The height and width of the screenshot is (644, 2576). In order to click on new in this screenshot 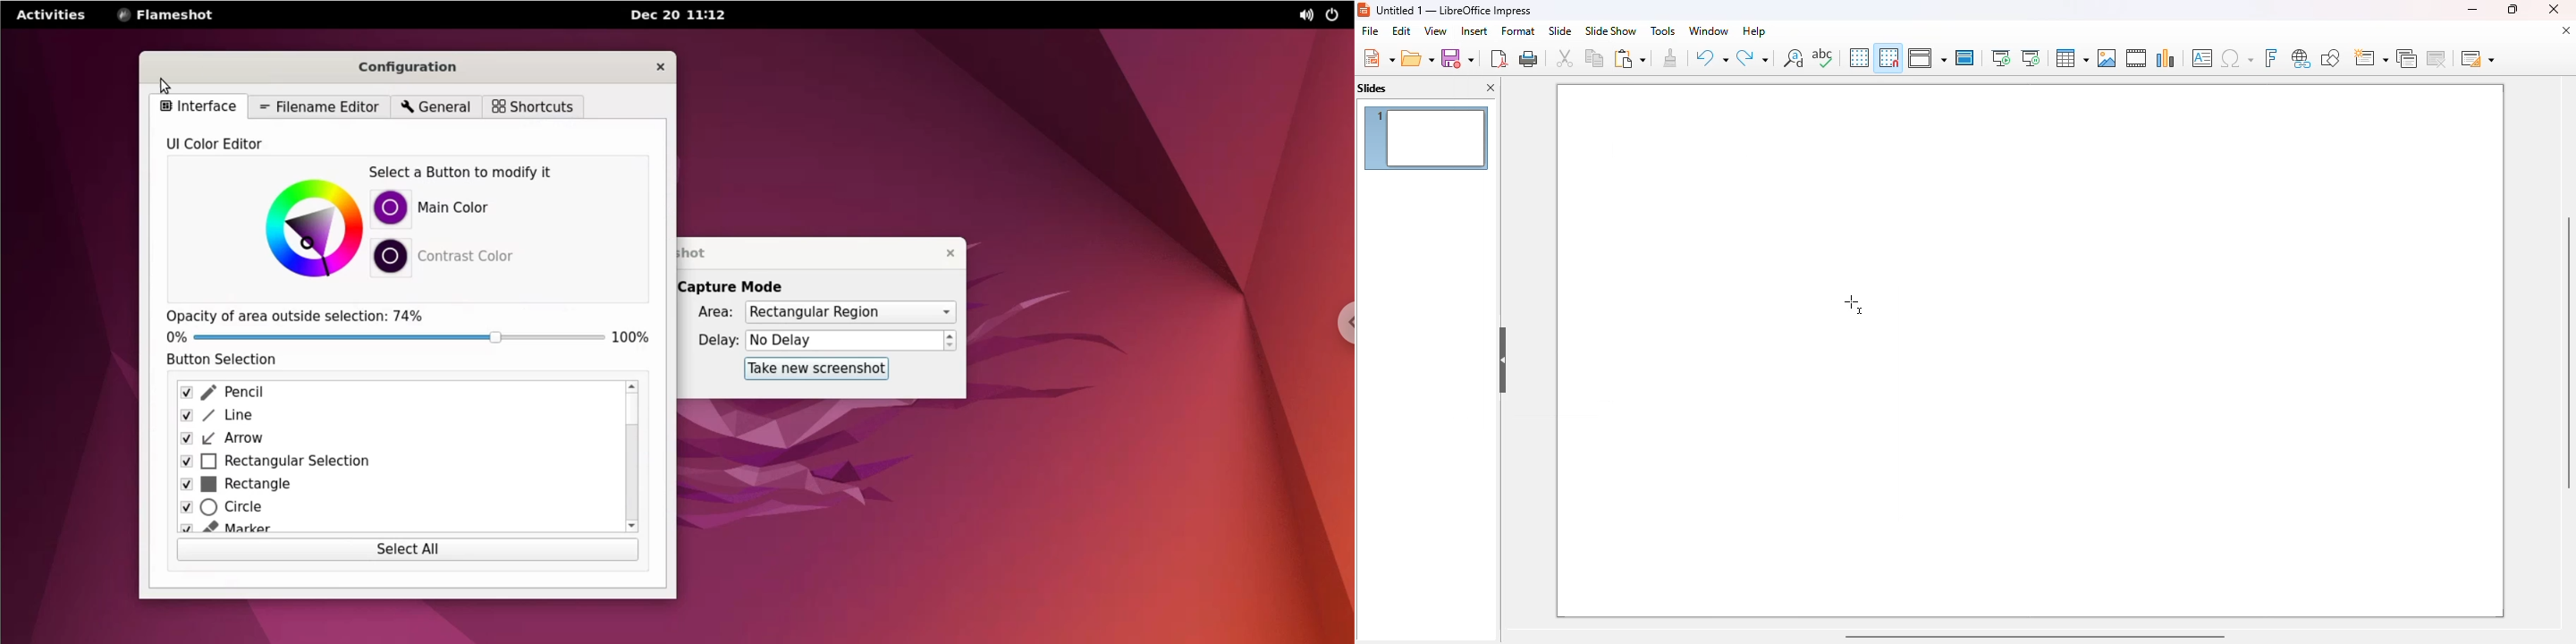, I will do `click(1378, 58)`.